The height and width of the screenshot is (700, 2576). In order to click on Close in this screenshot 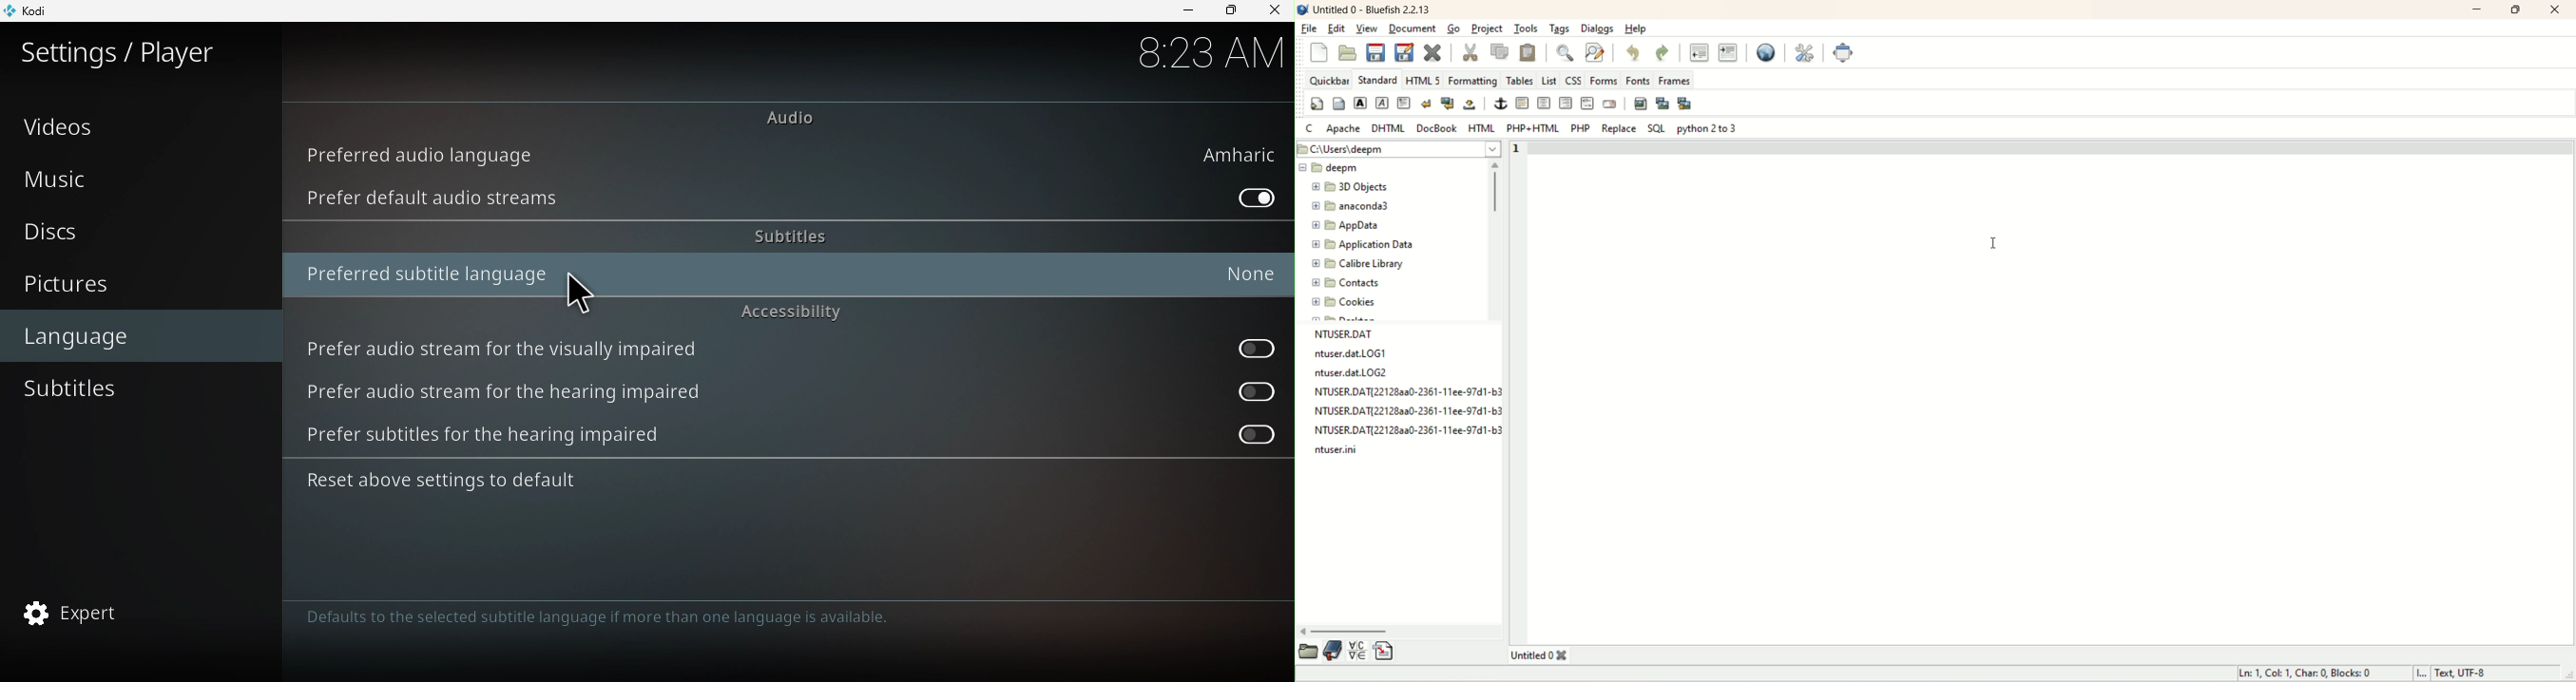, I will do `click(1274, 10)`.